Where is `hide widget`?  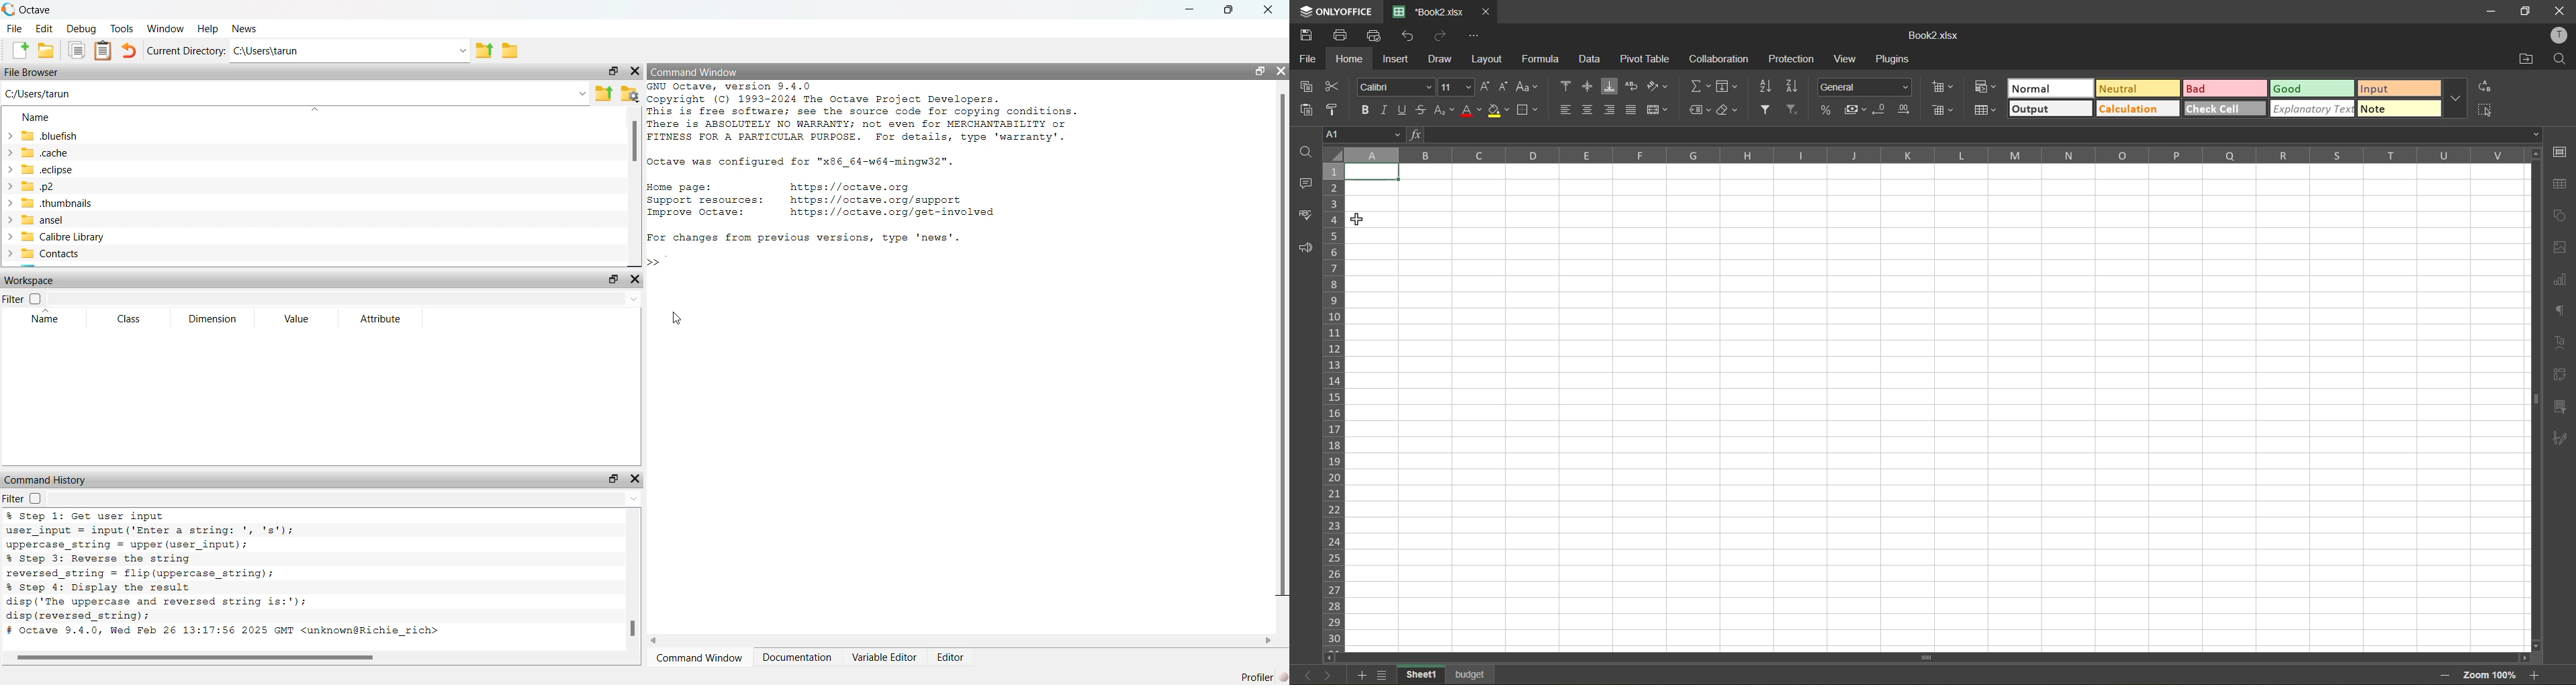 hide widget is located at coordinates (636, 478).